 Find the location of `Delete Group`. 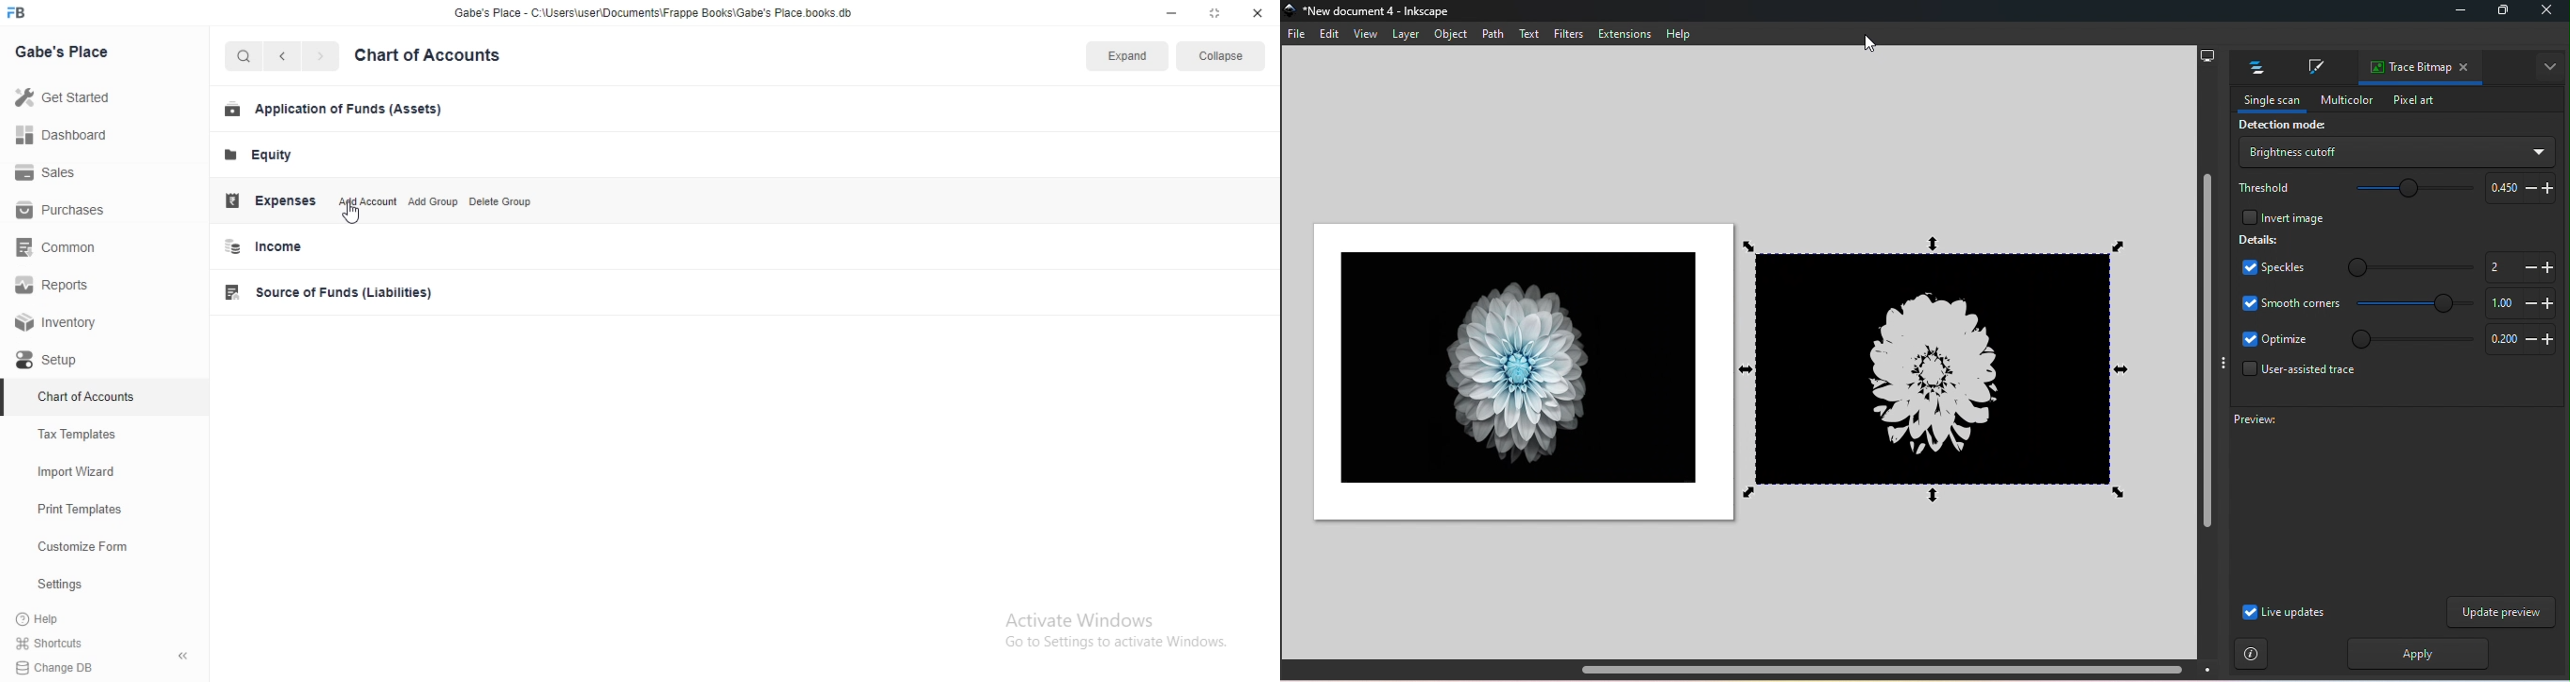

Delete Group is located at coordinates (514, 201).